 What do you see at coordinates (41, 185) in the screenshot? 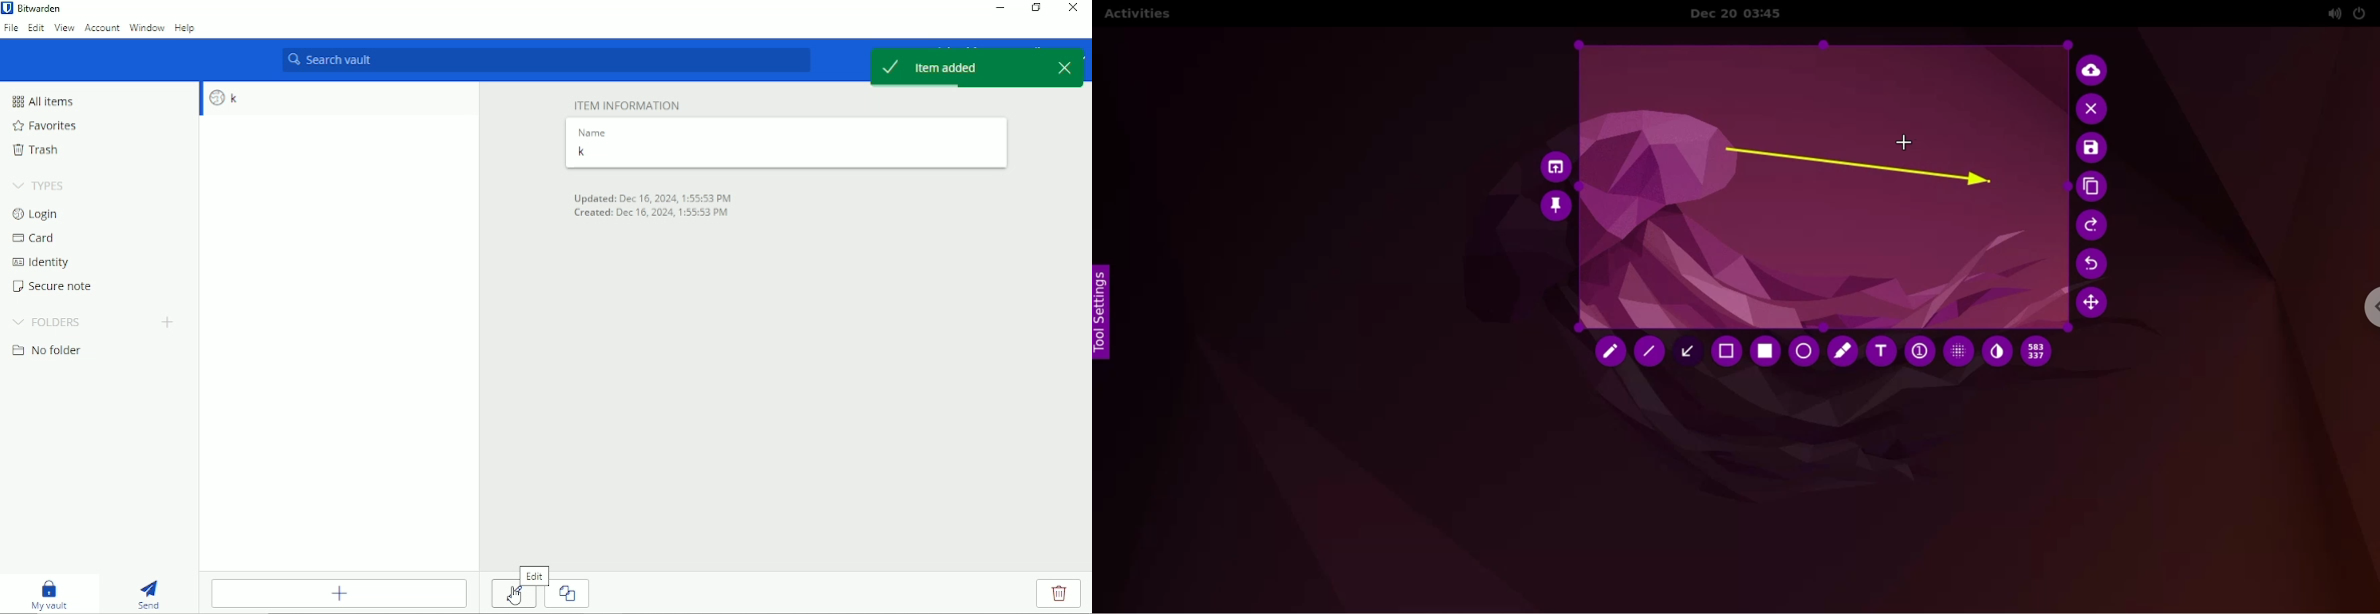
I see `Types` at bounding box center [41, 185].